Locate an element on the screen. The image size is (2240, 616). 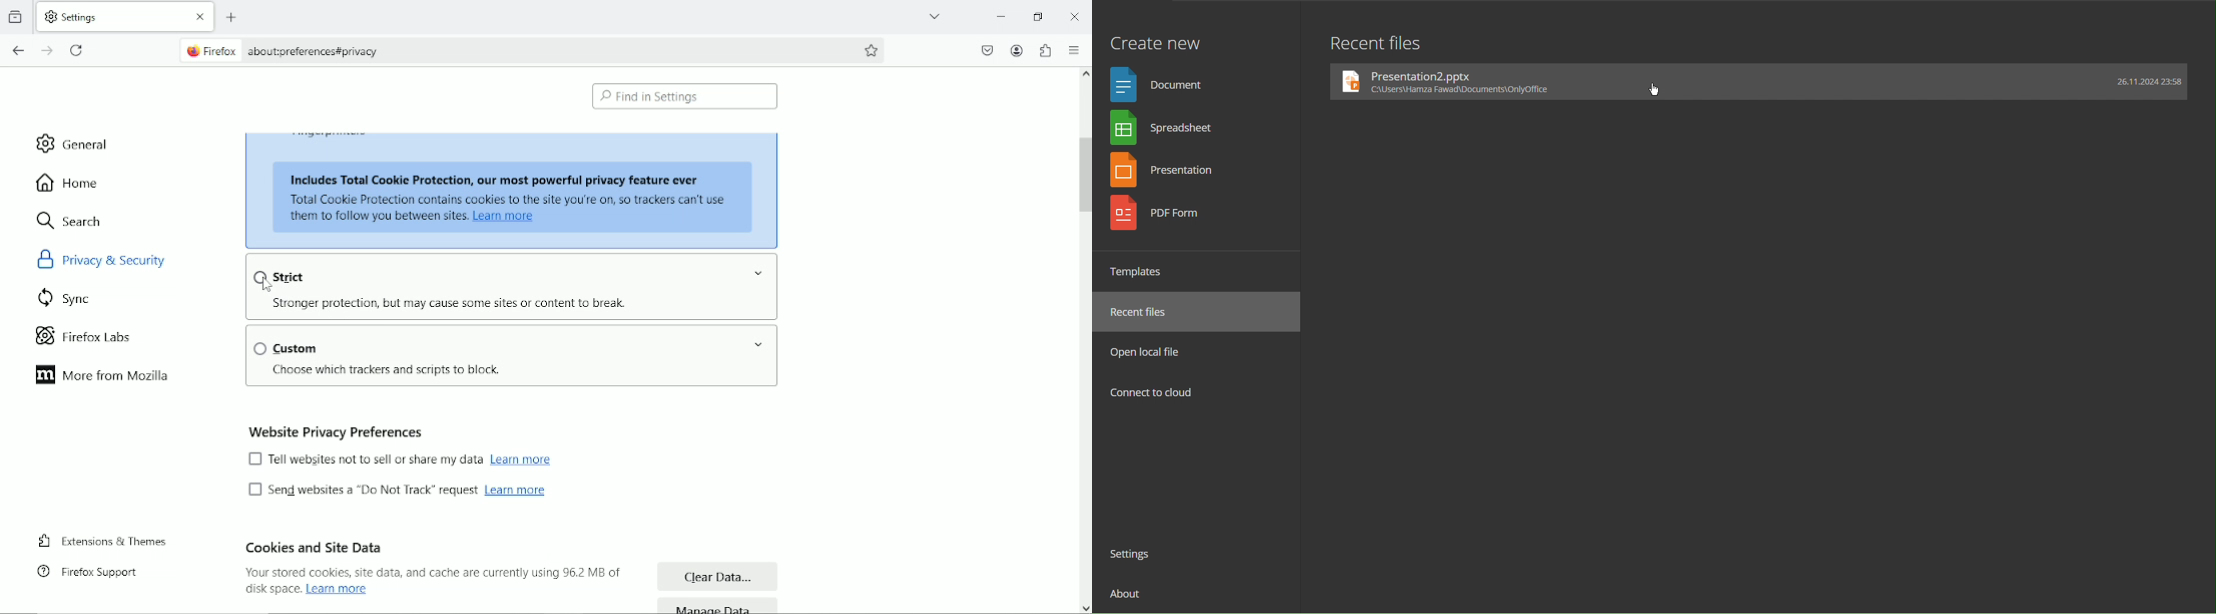
text is located at coordinates (452, 304).